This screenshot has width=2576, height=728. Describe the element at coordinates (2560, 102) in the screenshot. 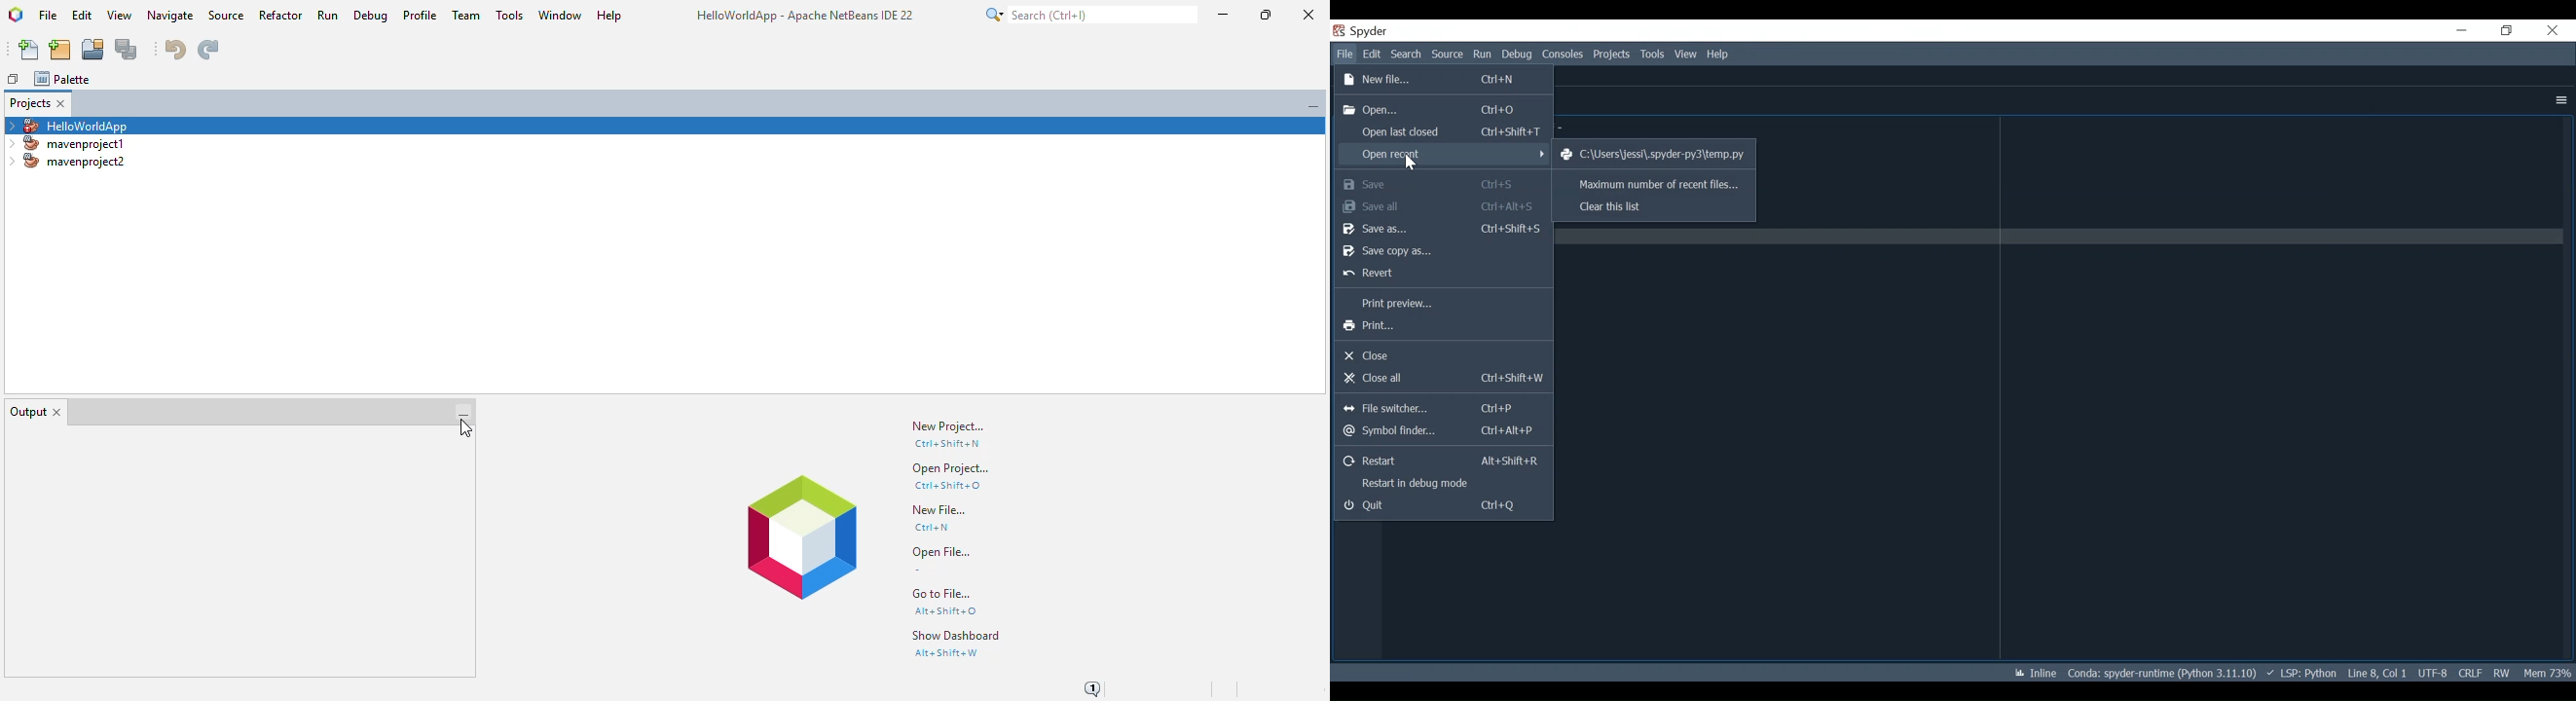

I see `More Options` at that location.